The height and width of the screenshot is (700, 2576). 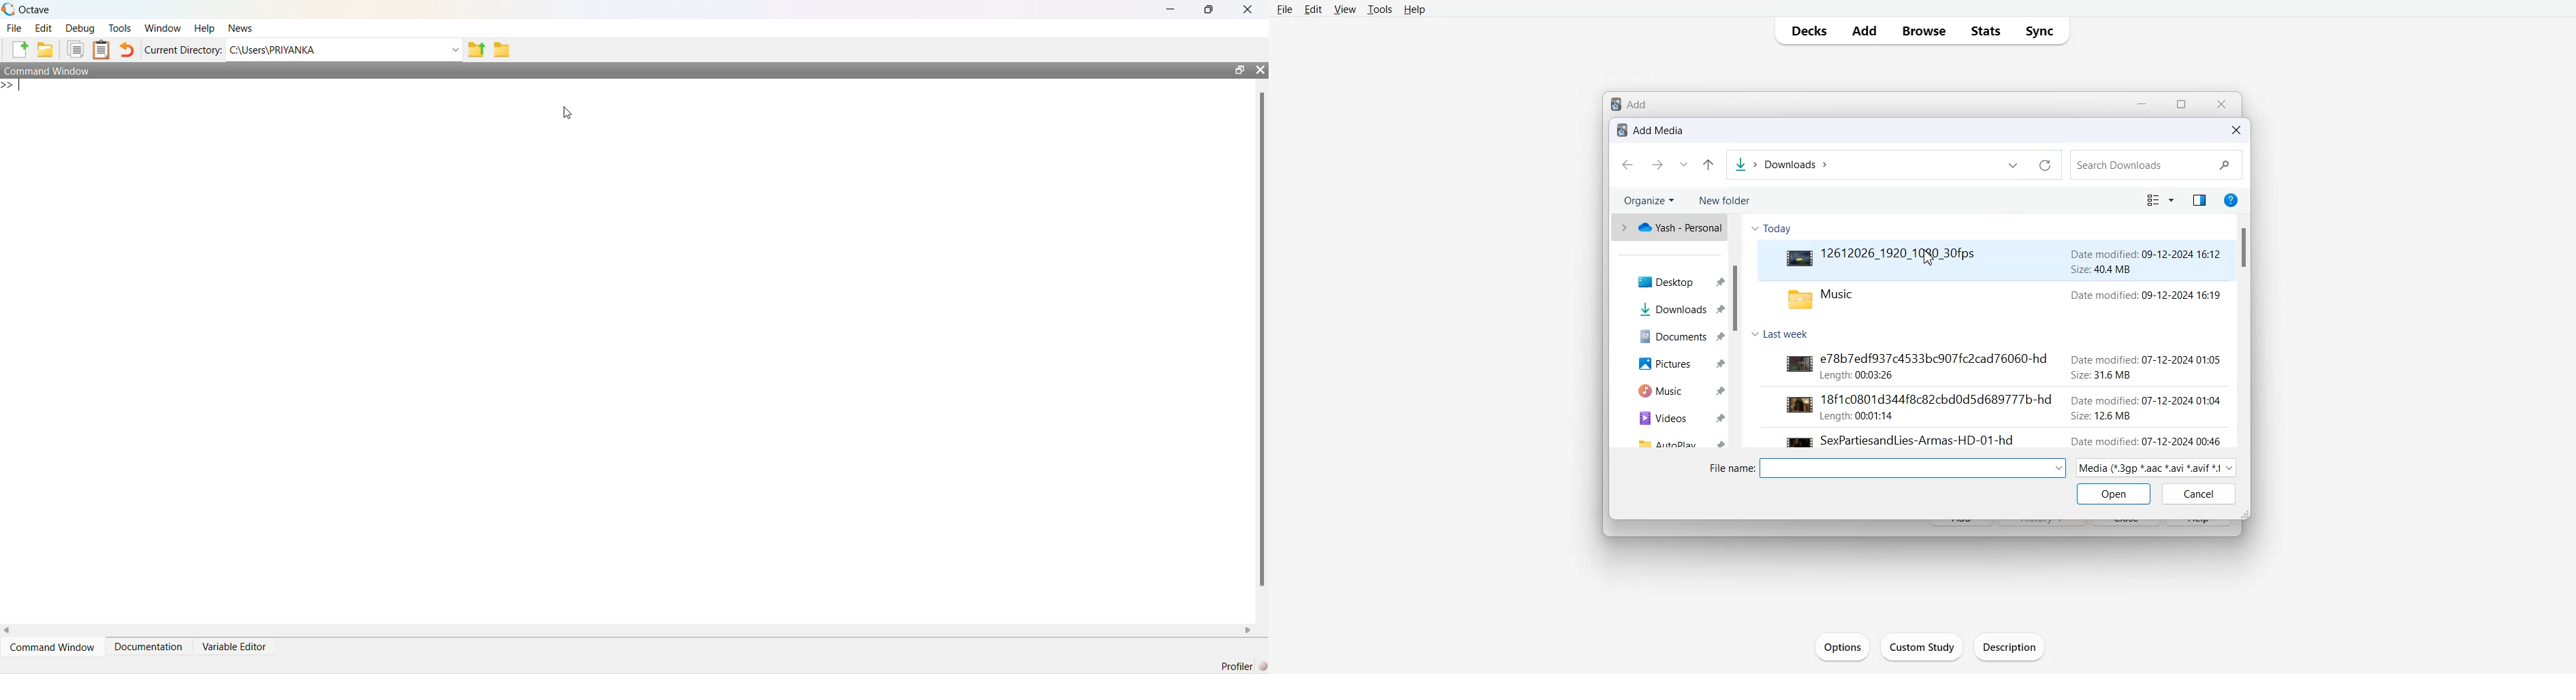 I want to click on Pictures, so click(x=1675, y=365).